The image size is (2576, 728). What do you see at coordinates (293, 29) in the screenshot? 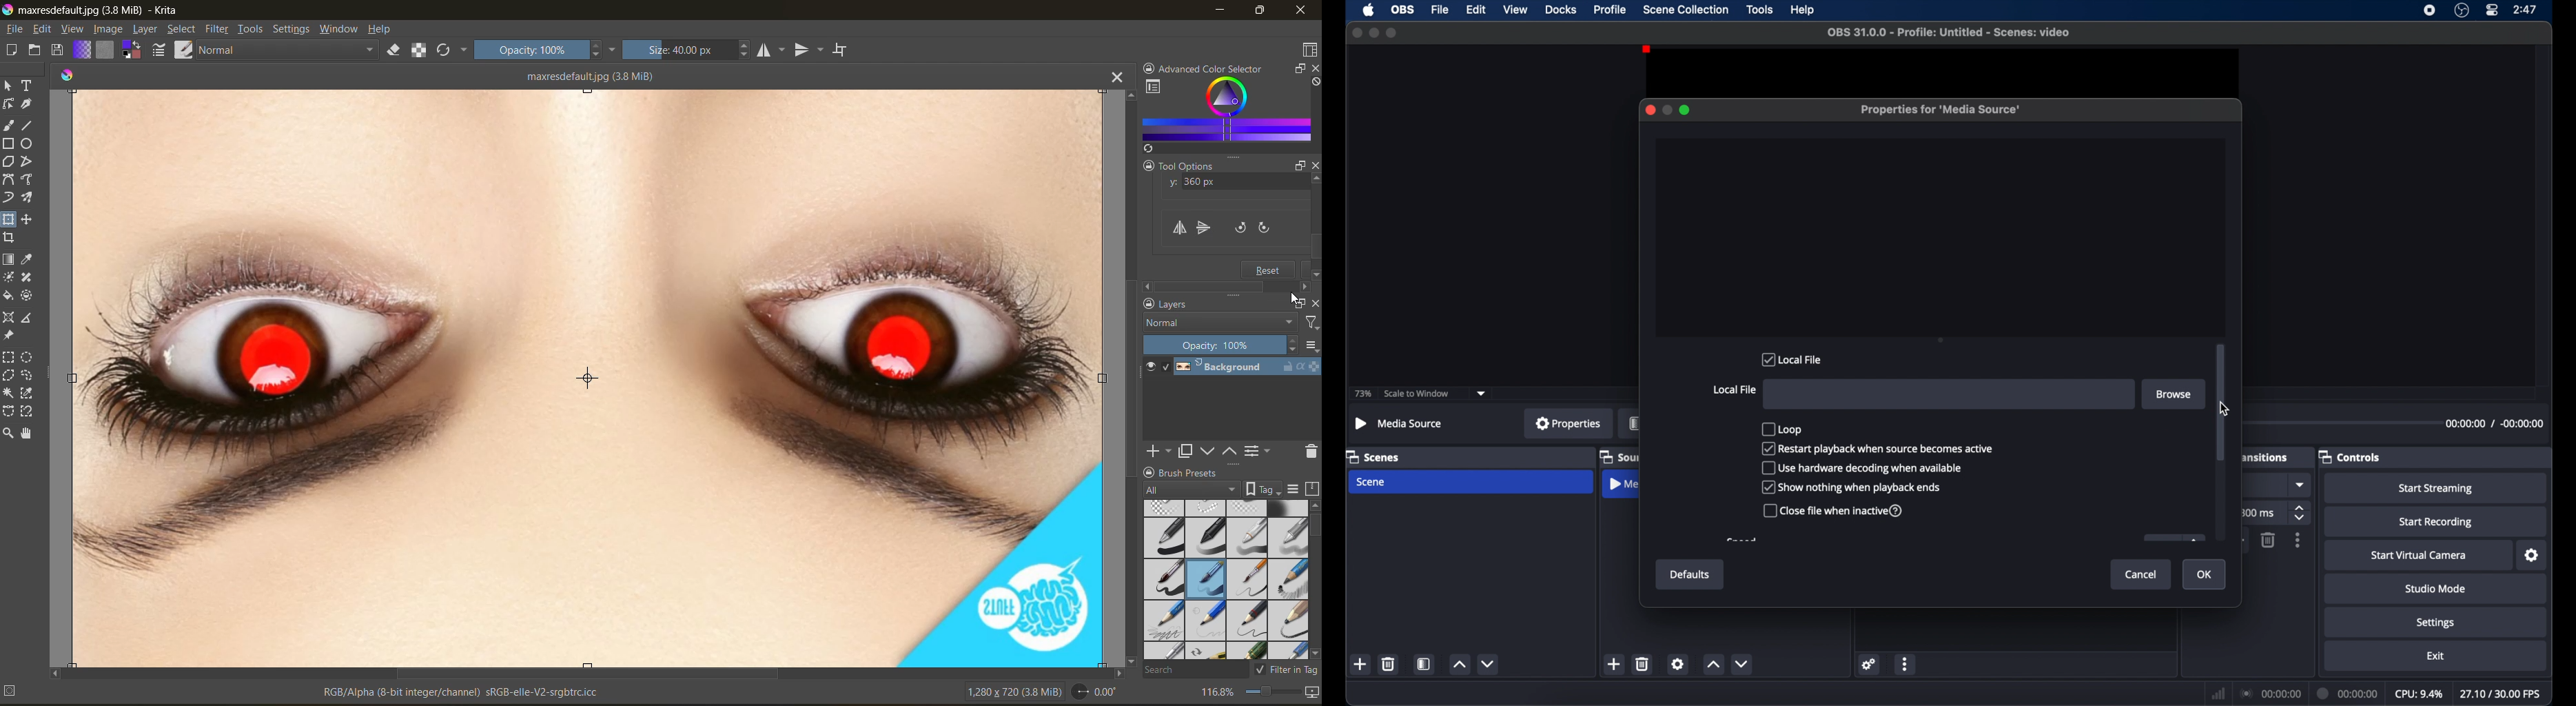
I see `settings` at bounding box center [293, 29].